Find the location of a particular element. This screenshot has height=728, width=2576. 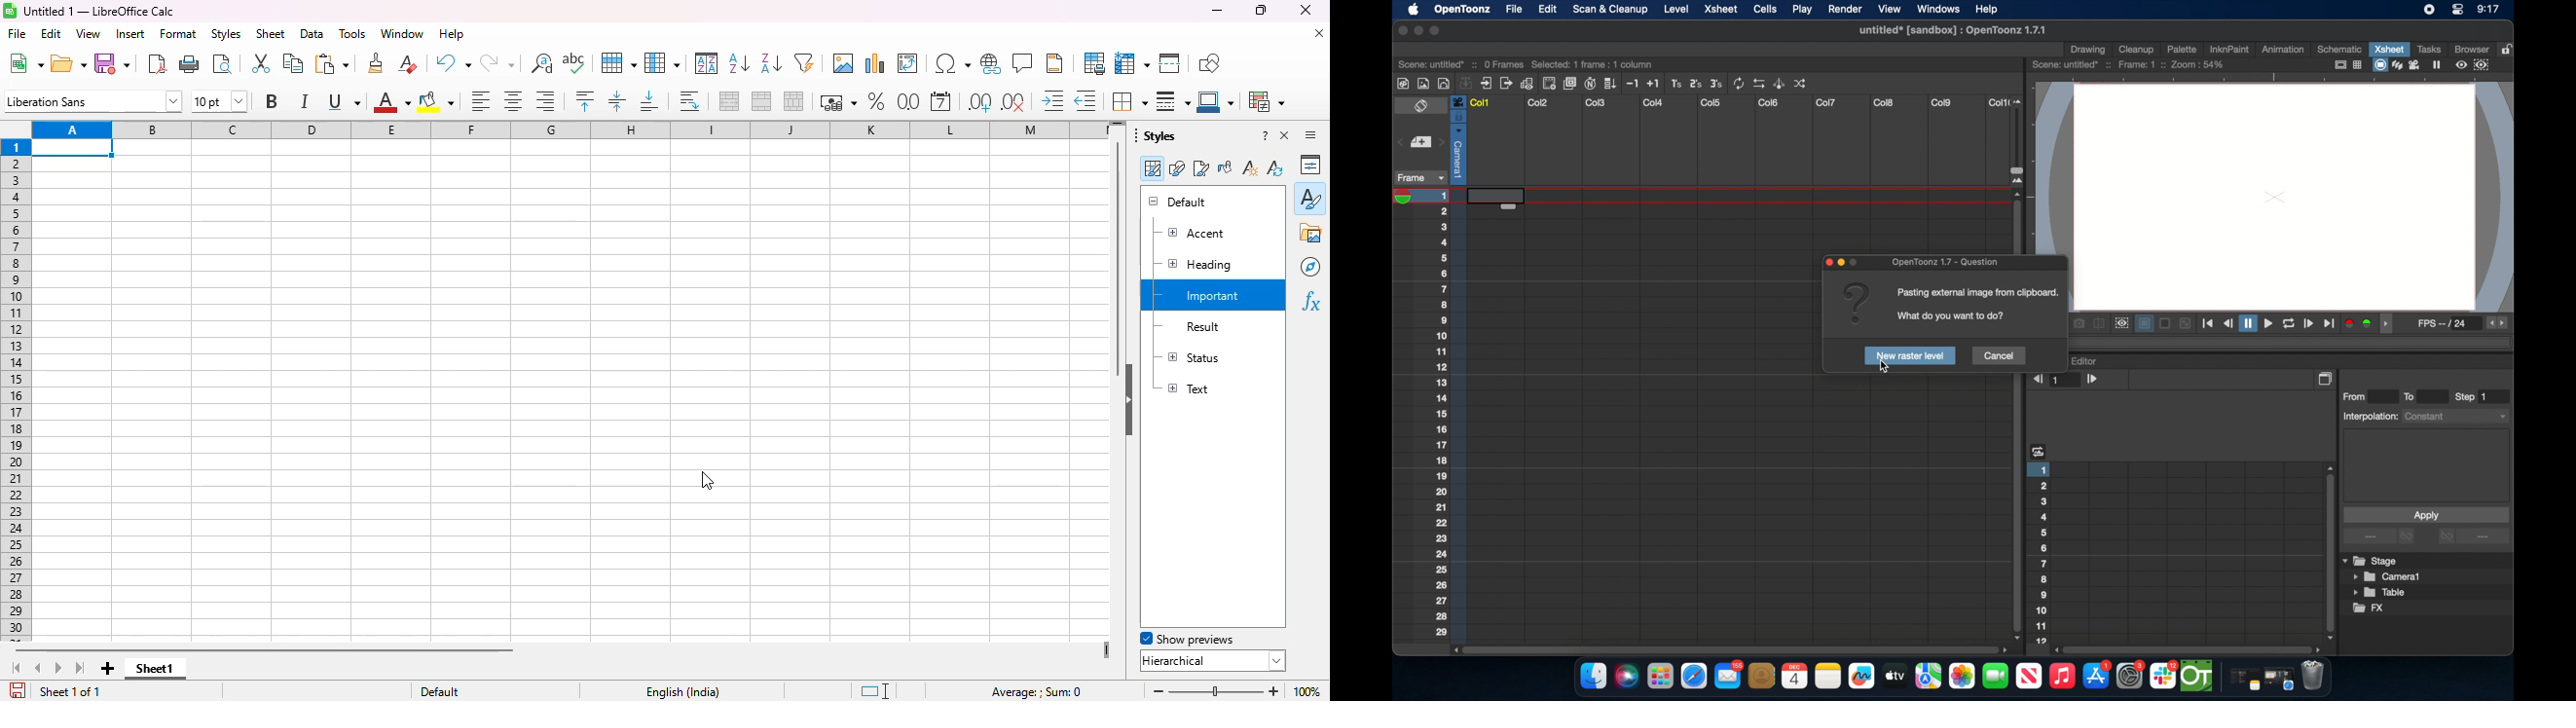

format as percent is located at coordinates (876, 101).